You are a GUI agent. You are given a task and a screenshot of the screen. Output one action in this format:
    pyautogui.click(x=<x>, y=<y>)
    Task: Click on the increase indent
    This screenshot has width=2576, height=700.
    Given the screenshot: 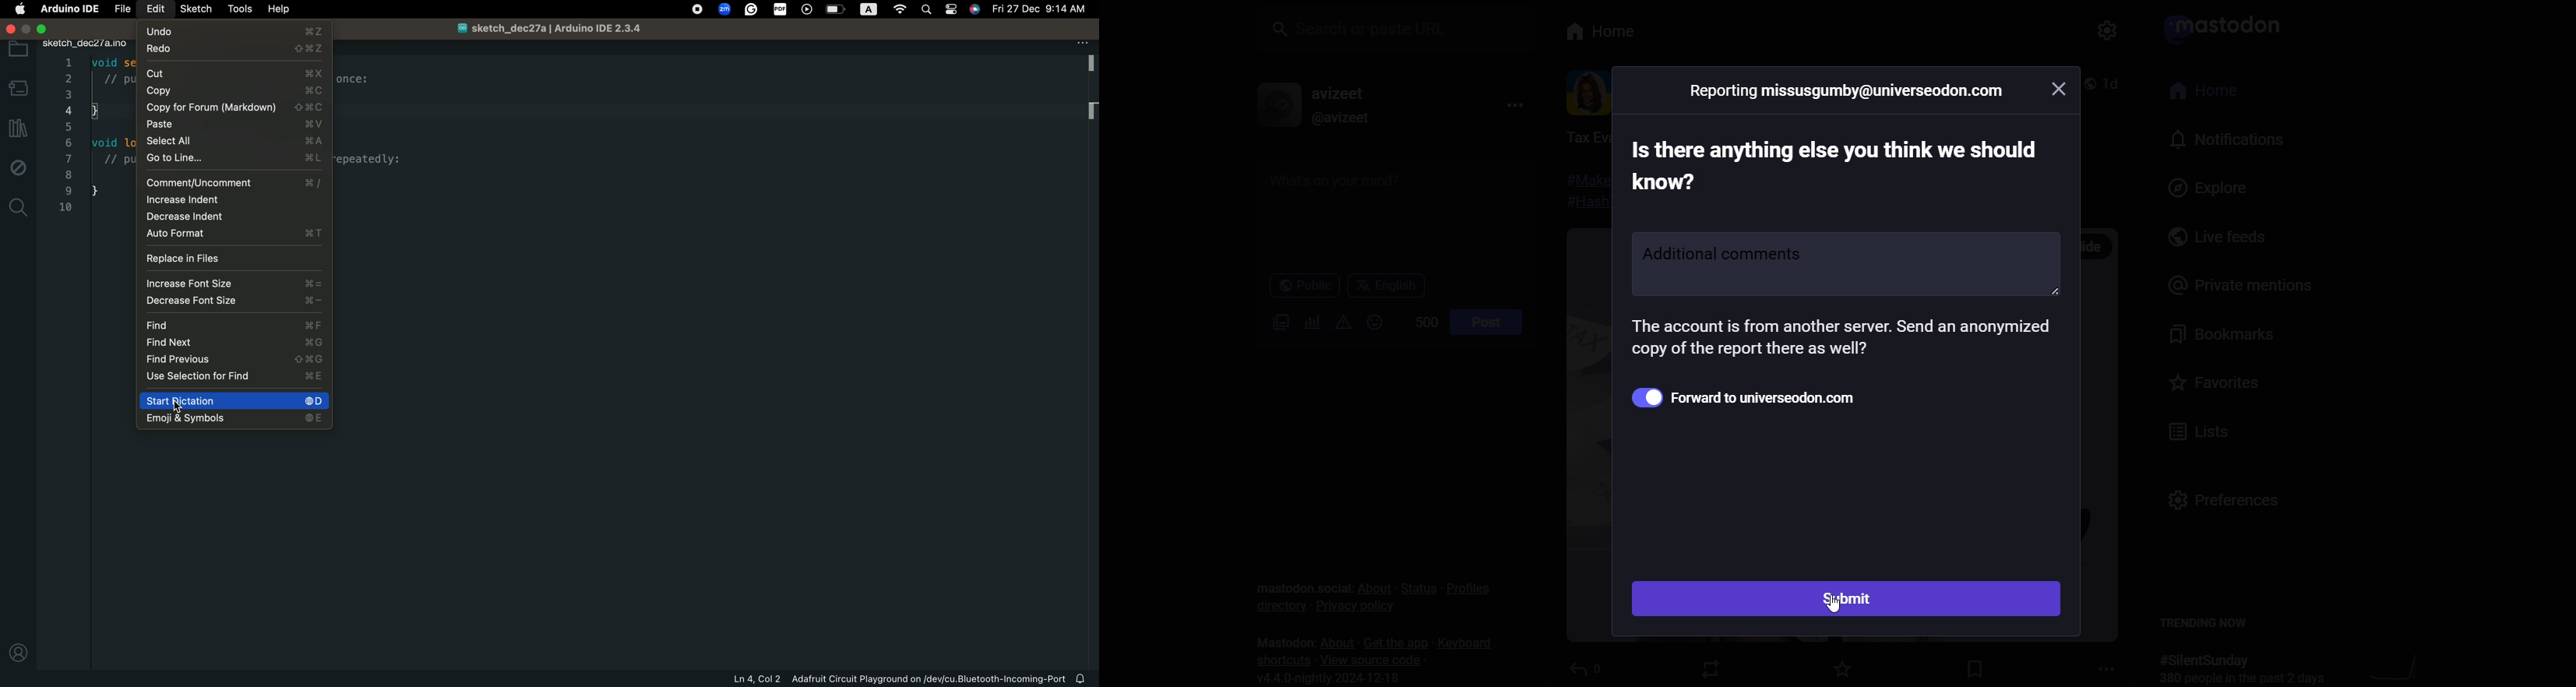 What is the action you would take?
    pyautogui.click(x=231, y=200)
    